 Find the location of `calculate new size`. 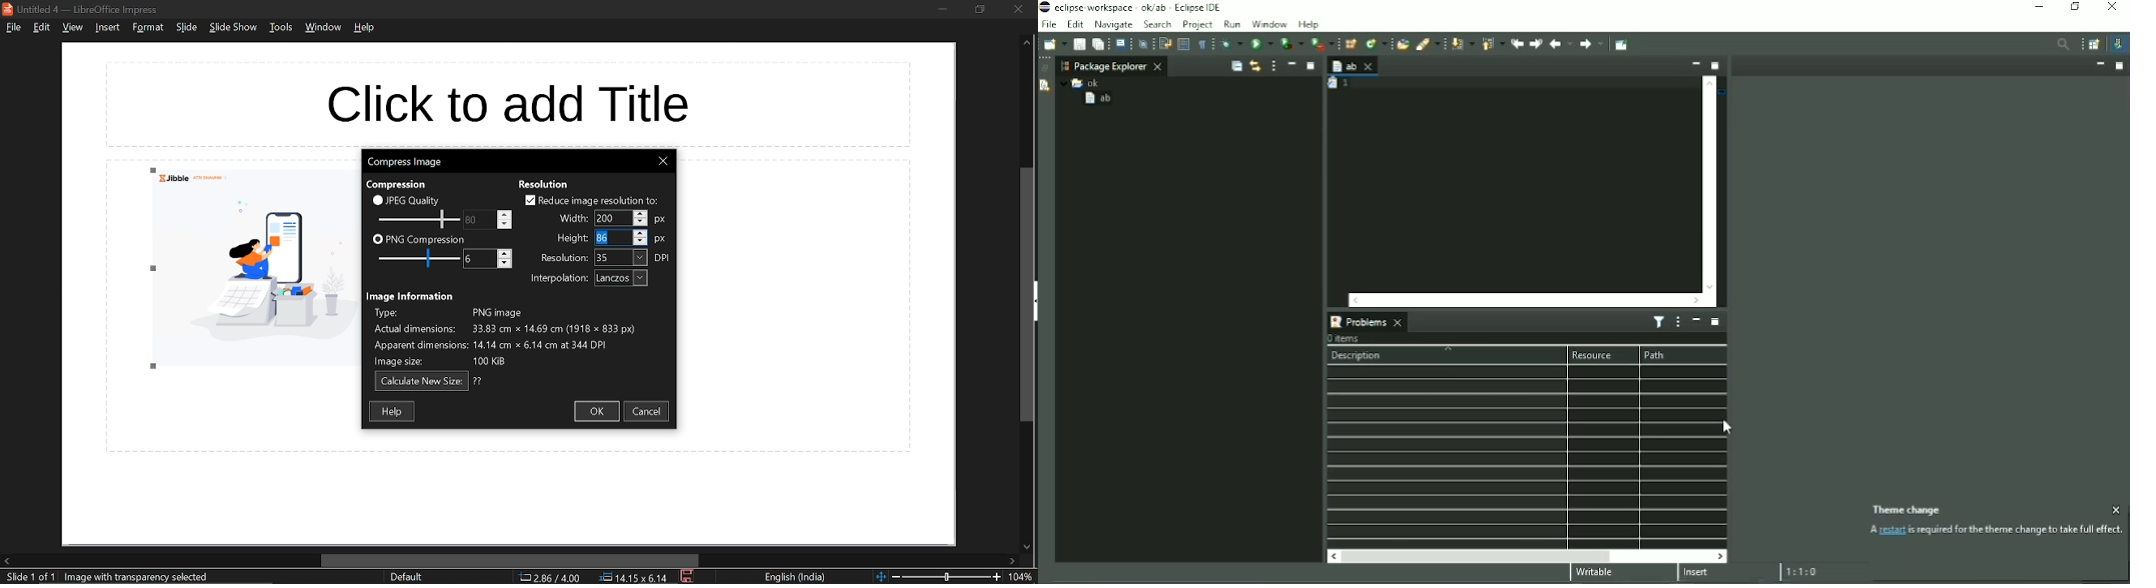

calculate new size is located at coordinates (422, 382).